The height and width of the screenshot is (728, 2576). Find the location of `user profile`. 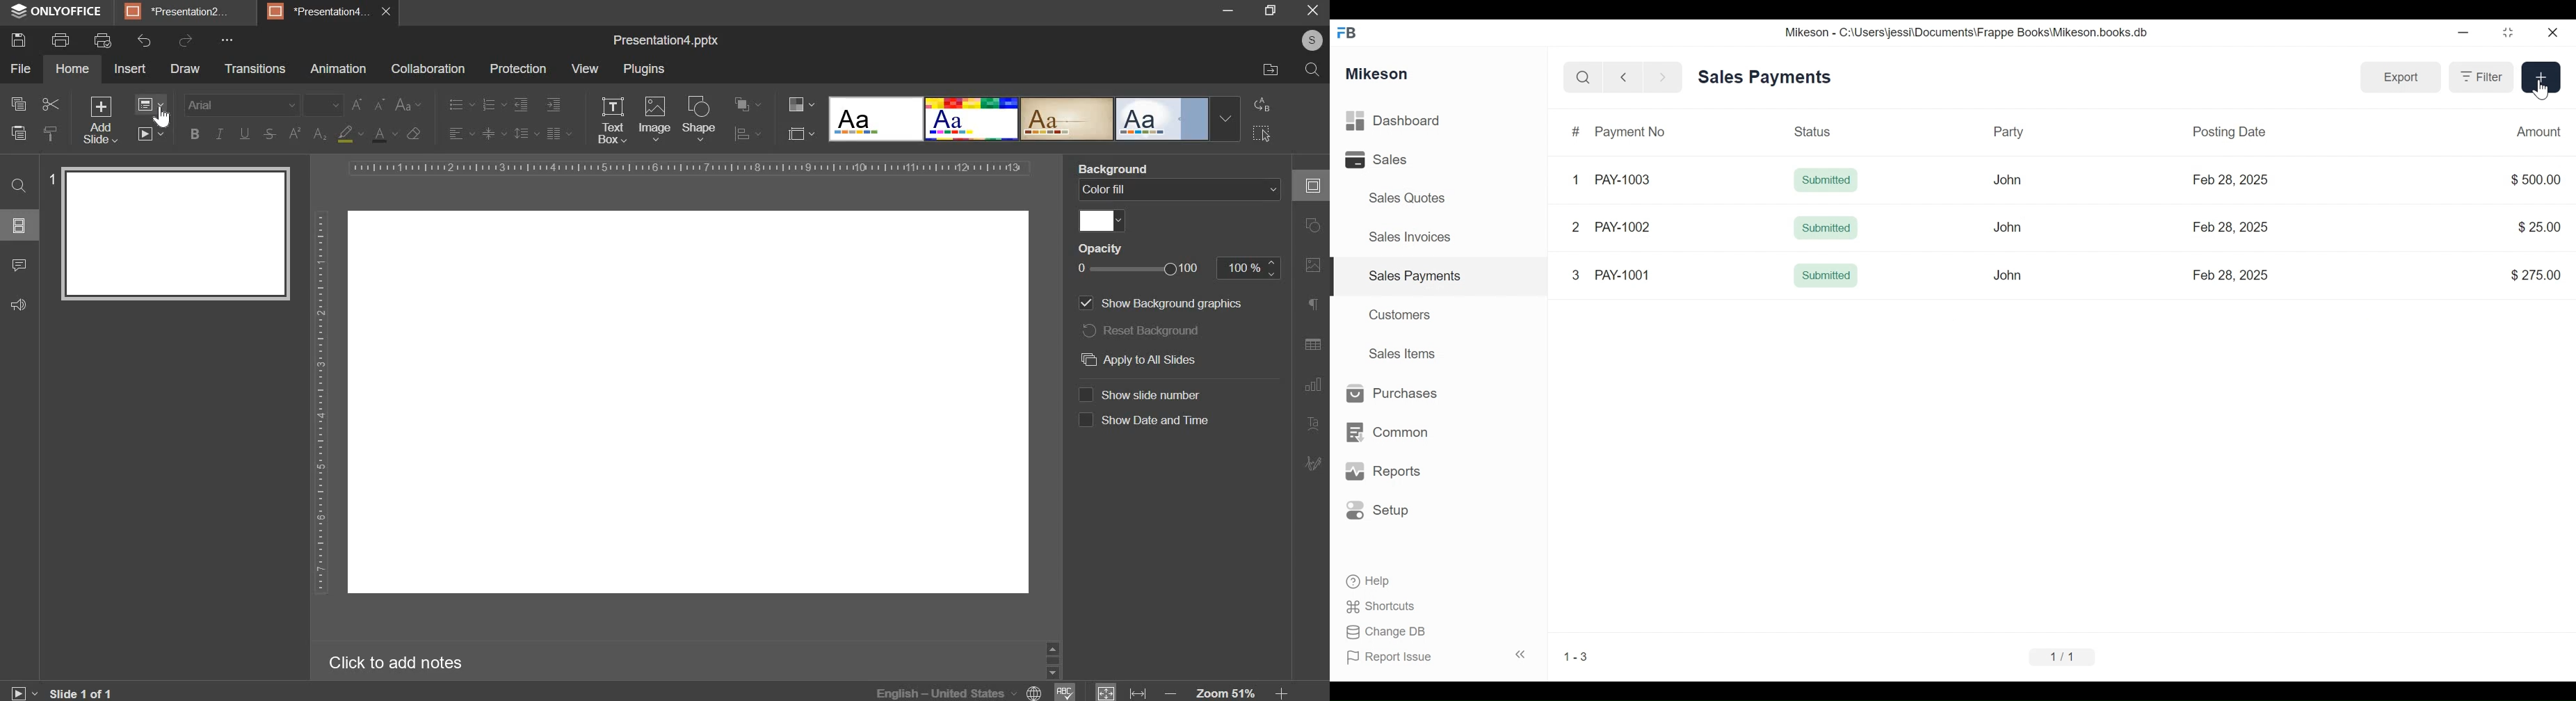

user profile is located at coordinates (1311, 40).